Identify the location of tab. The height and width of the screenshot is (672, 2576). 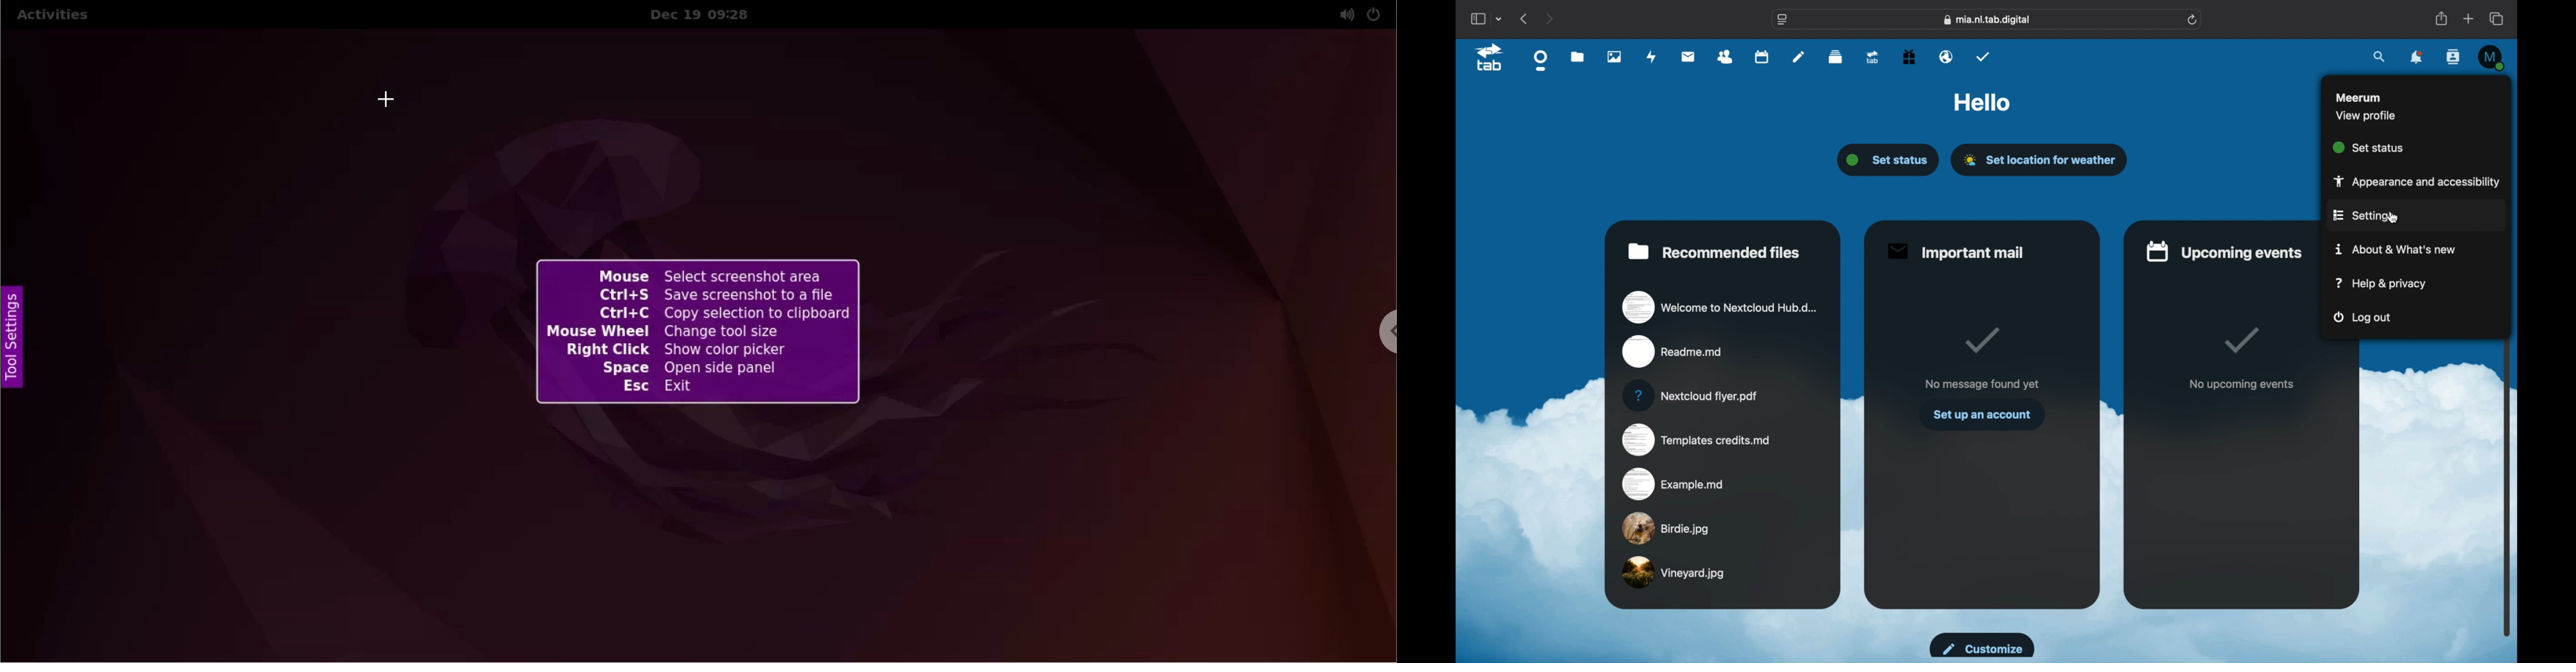
(1490, 58).